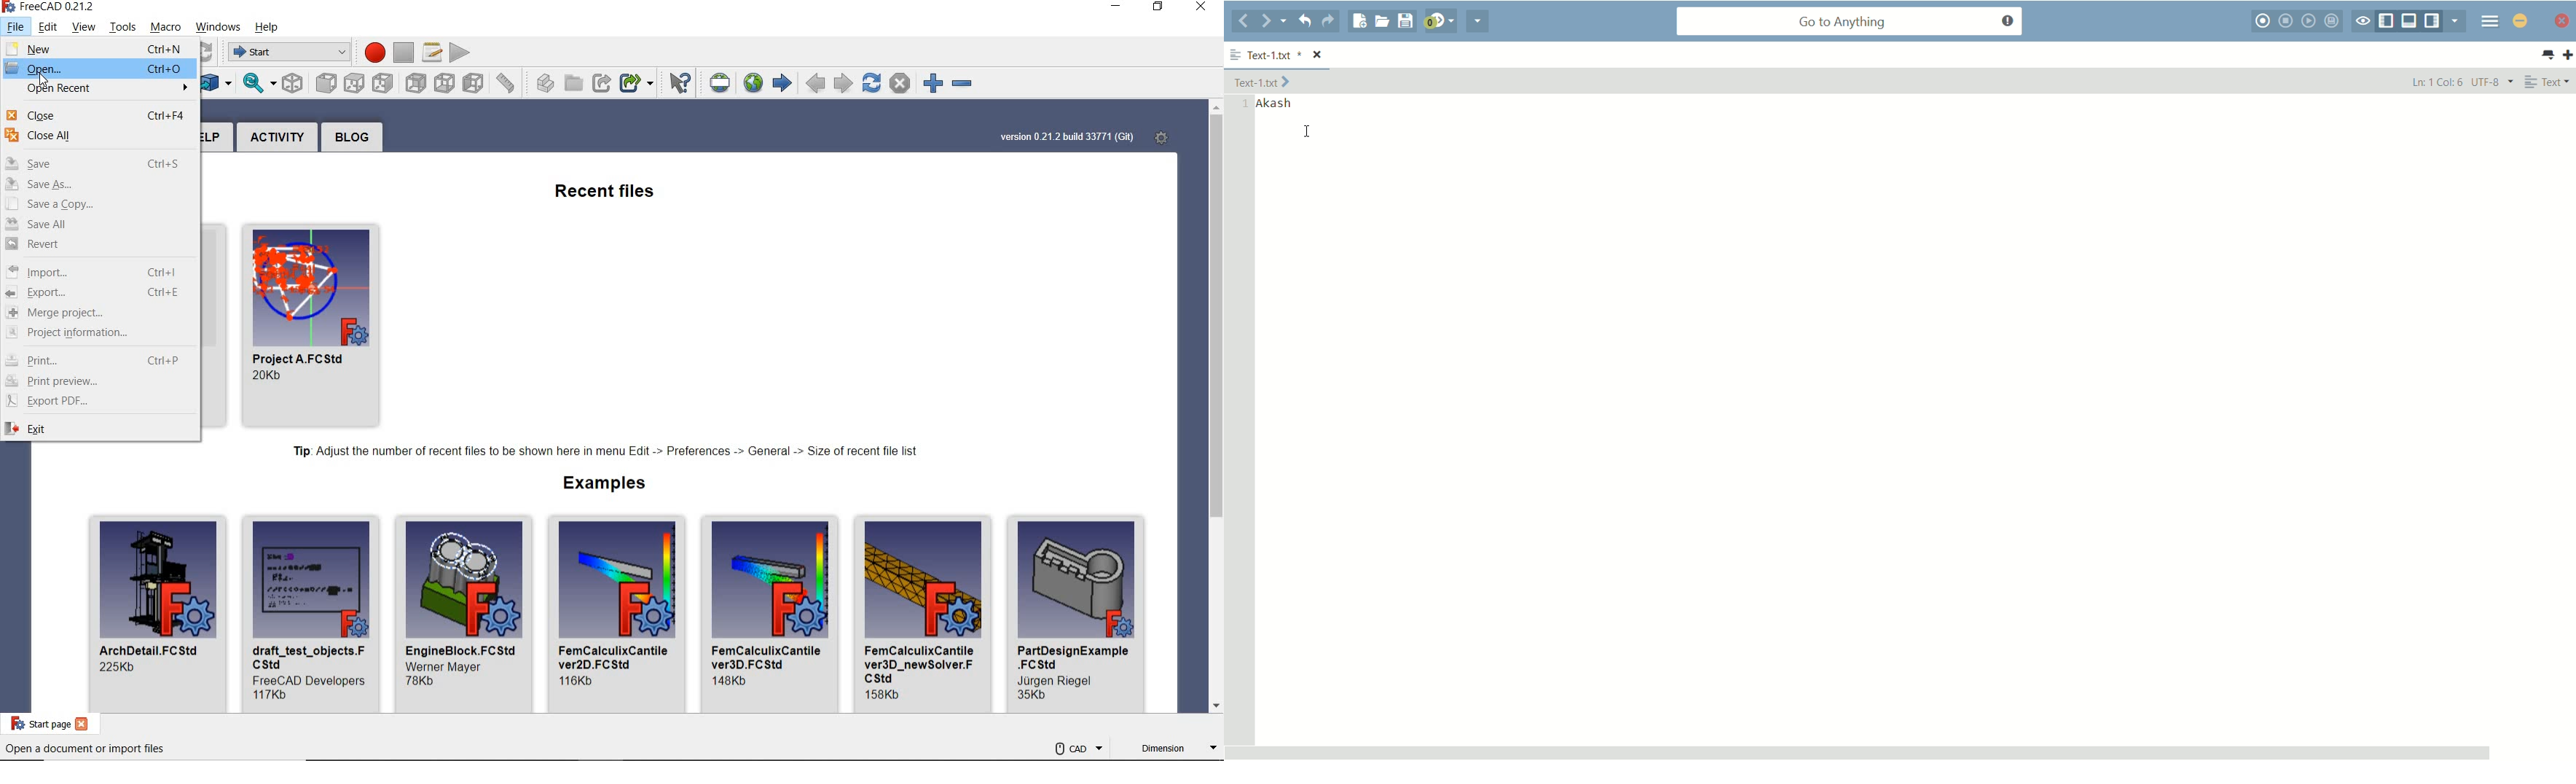 The width and height of the screenshot is (2576, 784). What do you see at coordinates (166, 49) in the screenshot?
I see `Ctrl+N` at bounding box center [166, 49].